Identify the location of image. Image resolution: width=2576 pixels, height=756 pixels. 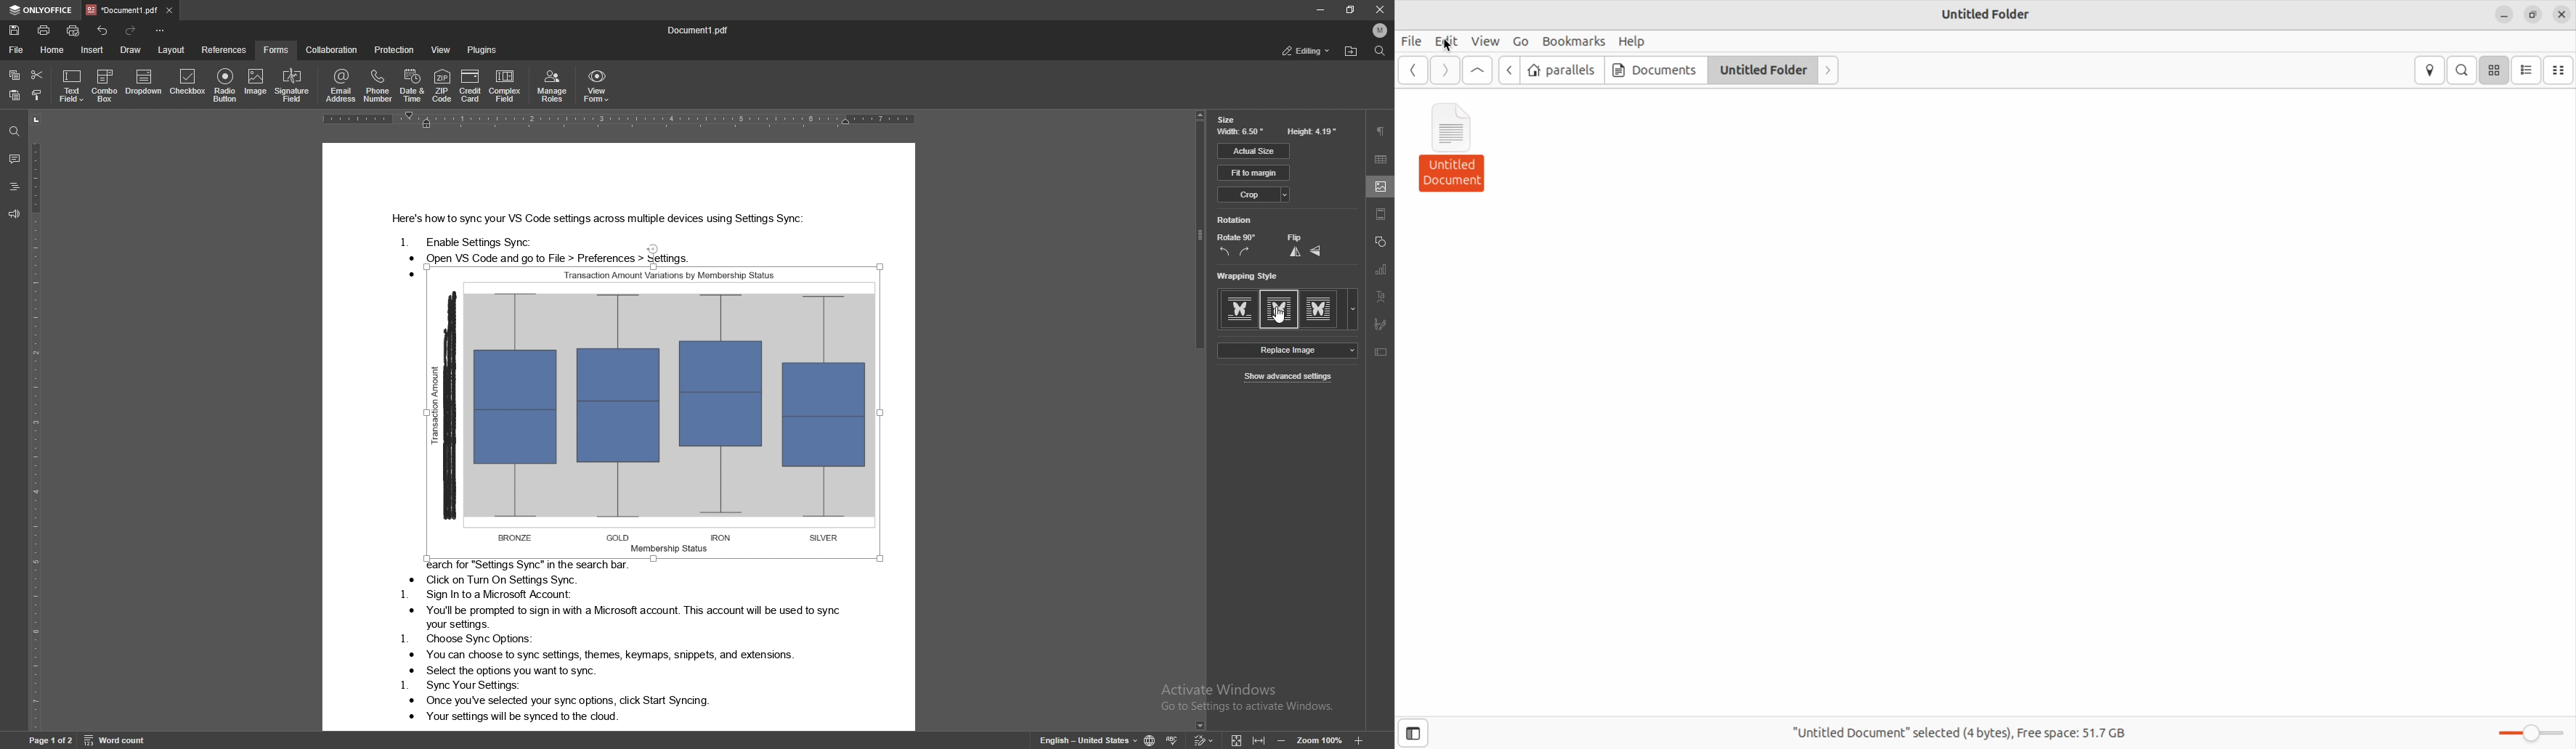
(255, 83).